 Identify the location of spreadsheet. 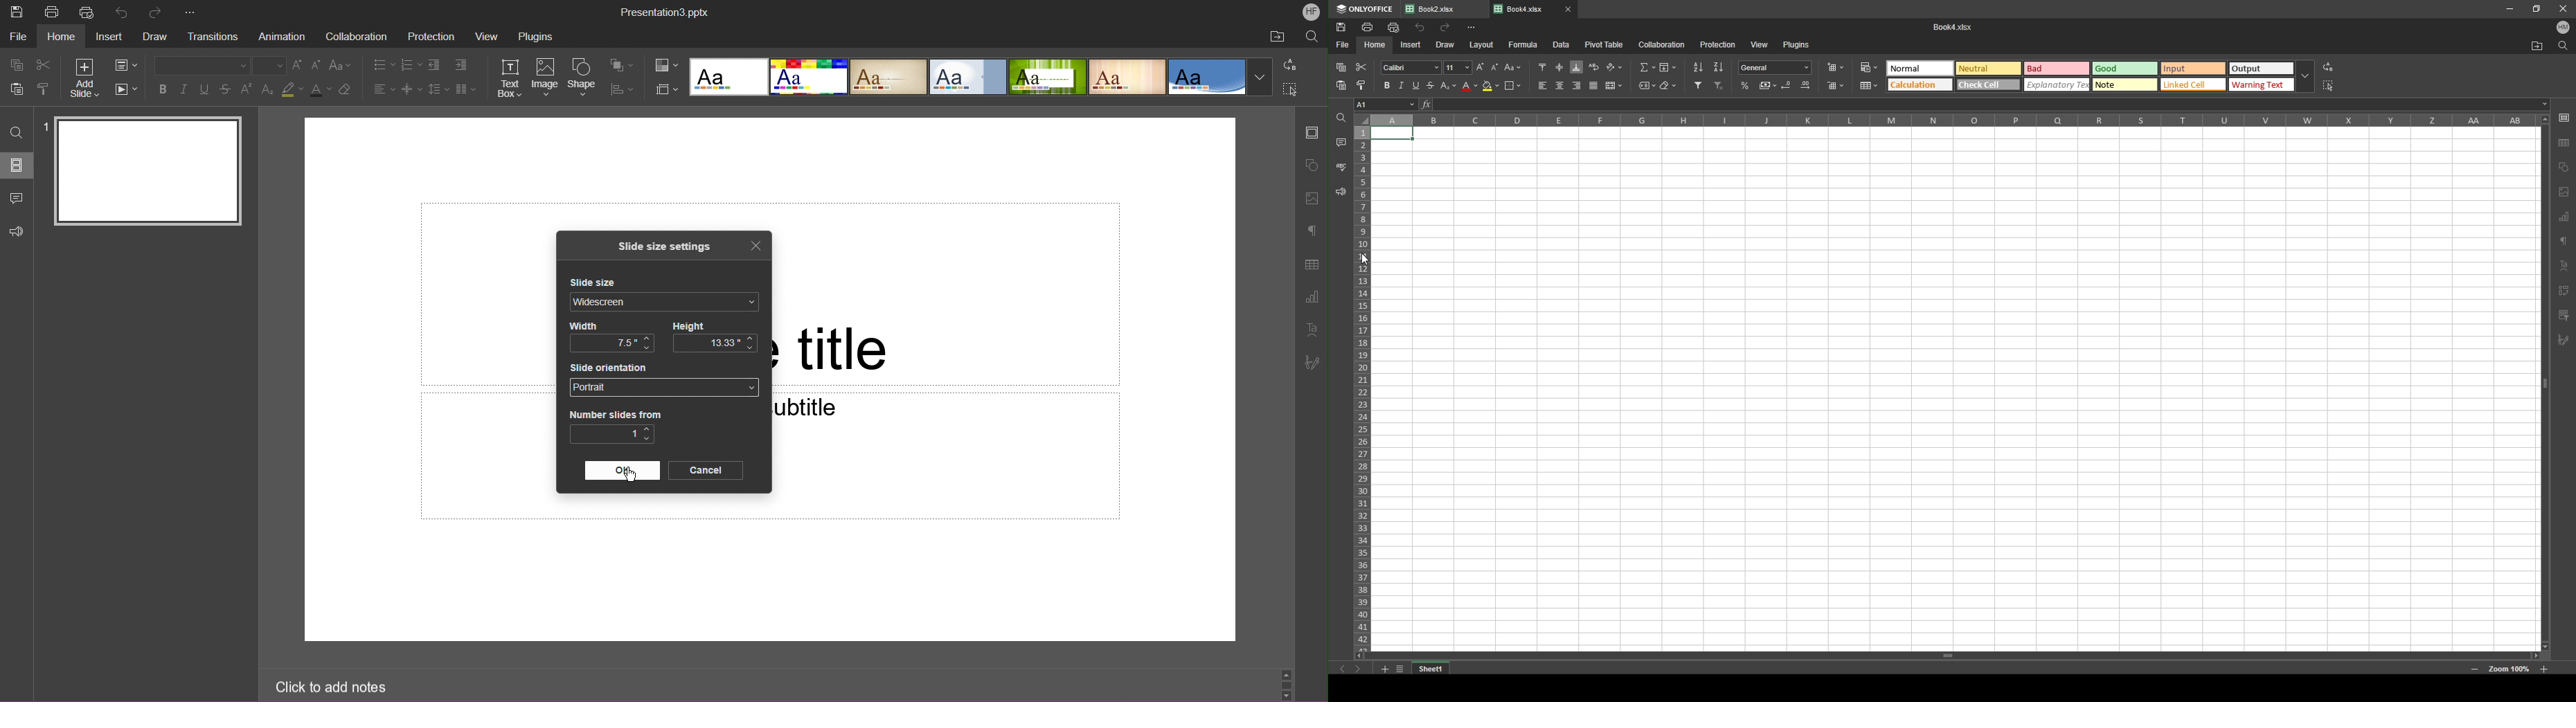
(1956, 387).